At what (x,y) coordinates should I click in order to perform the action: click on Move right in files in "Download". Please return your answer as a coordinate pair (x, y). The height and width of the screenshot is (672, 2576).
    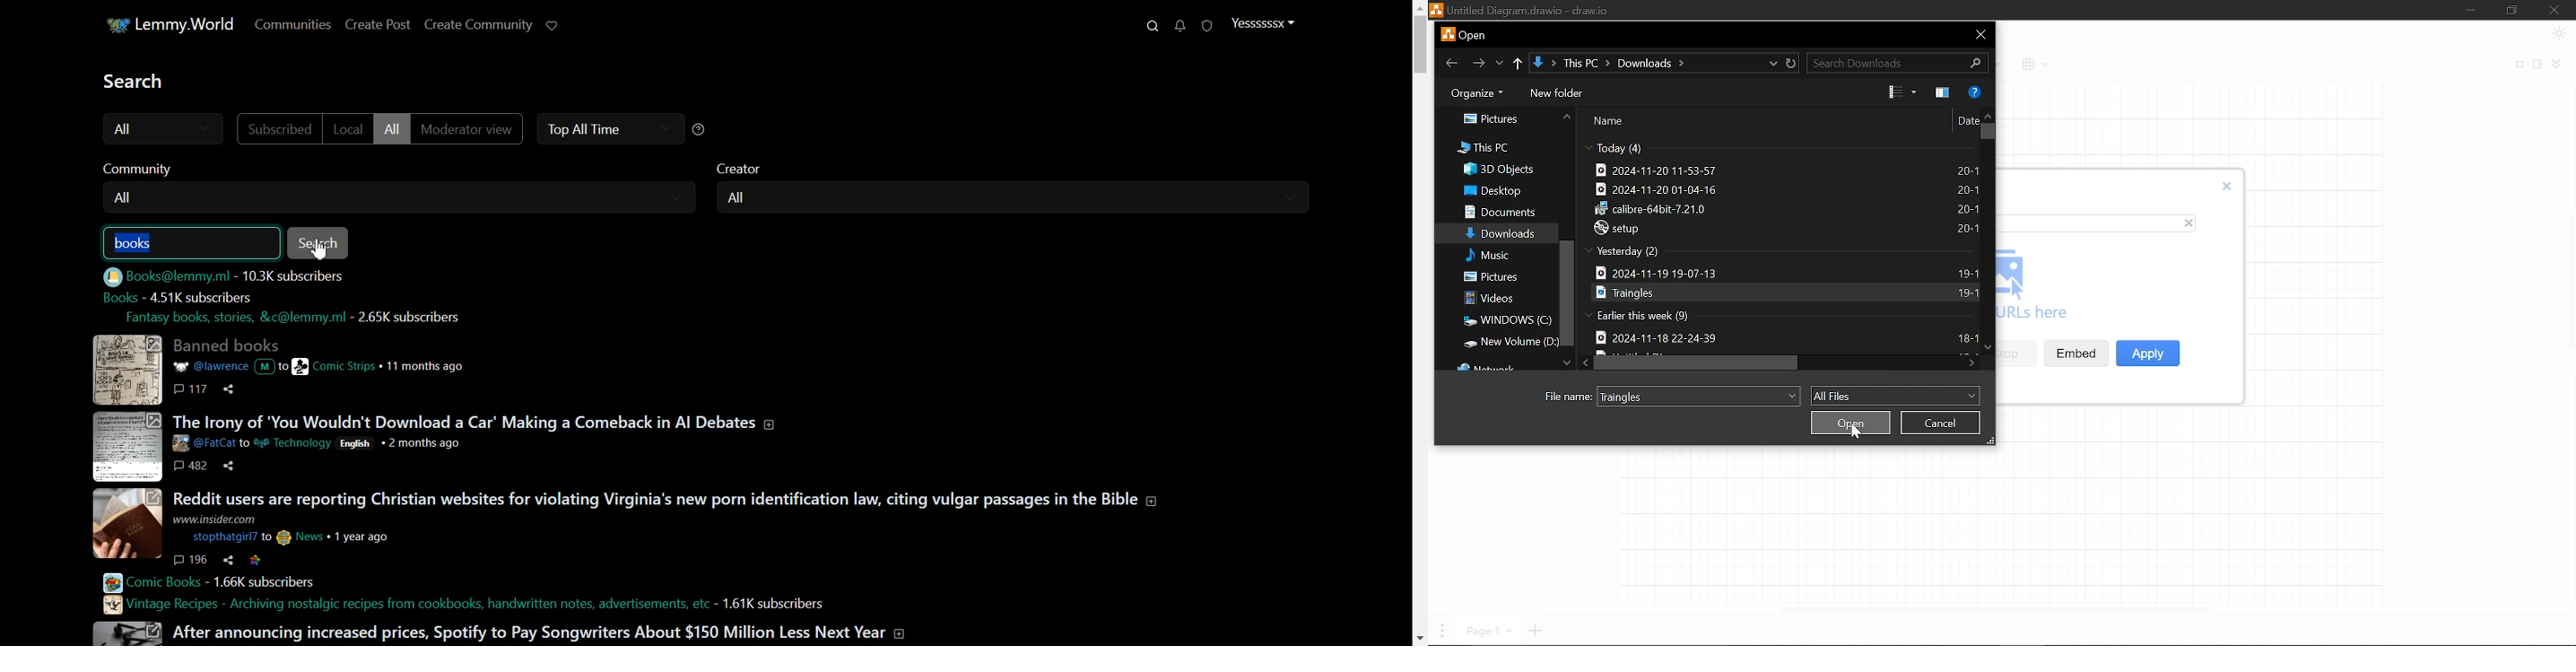
    Looking at the image, I should click on (1586, 363).